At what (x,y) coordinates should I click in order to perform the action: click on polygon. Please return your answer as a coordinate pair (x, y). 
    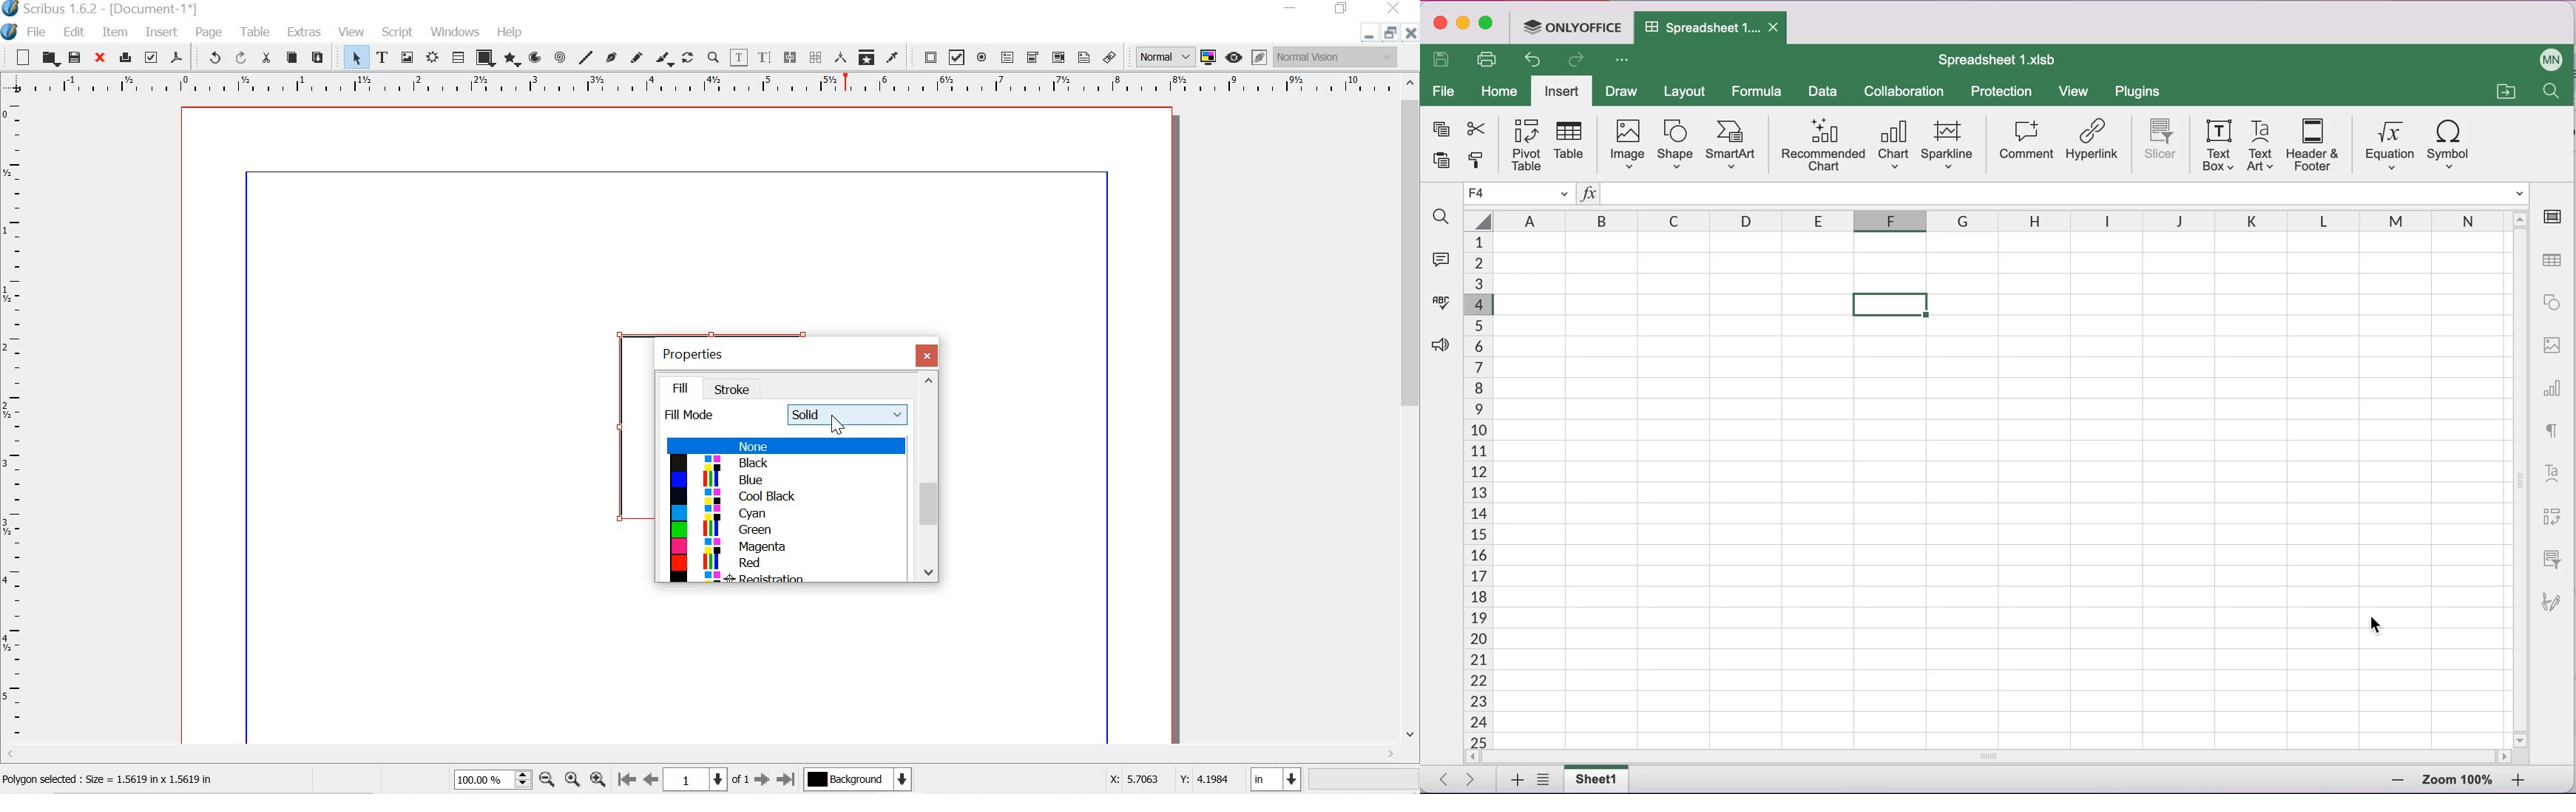
    Looking at the image, I should click on (513, 60).